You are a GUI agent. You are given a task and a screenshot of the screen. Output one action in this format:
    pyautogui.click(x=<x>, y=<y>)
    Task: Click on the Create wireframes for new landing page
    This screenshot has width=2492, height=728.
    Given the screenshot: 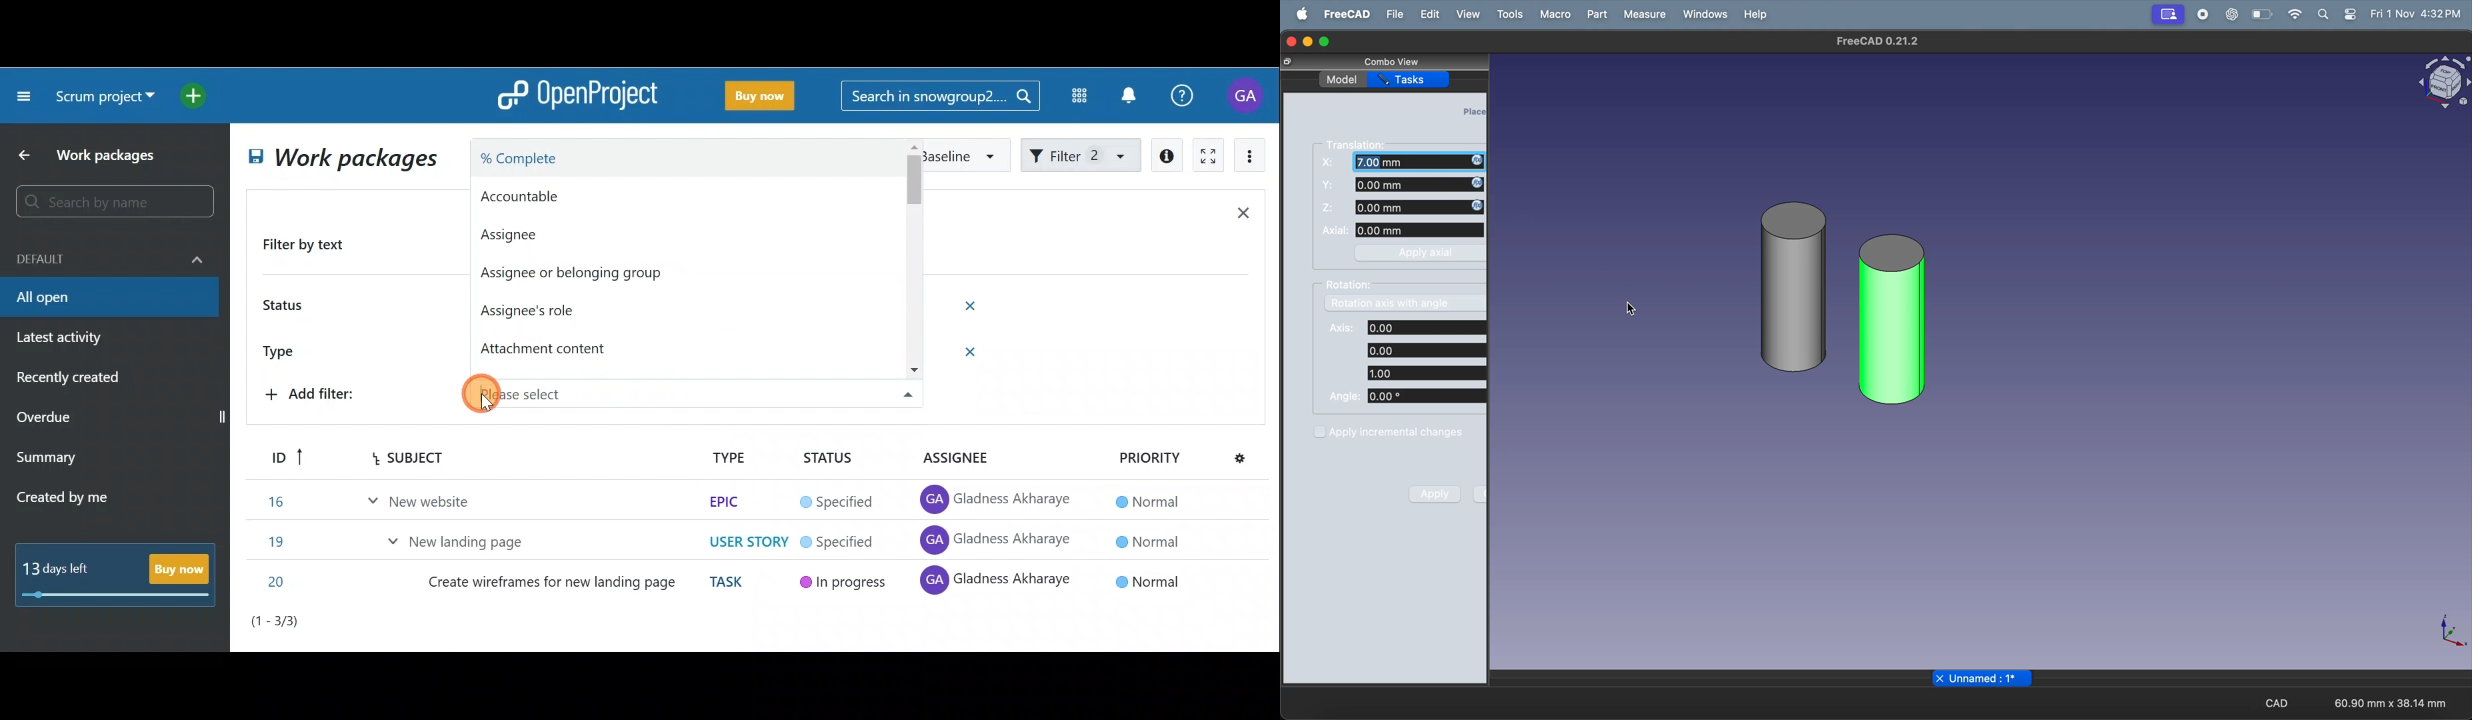 What is the action you would take?
    pyautogui.click(x=554, y=586)
    